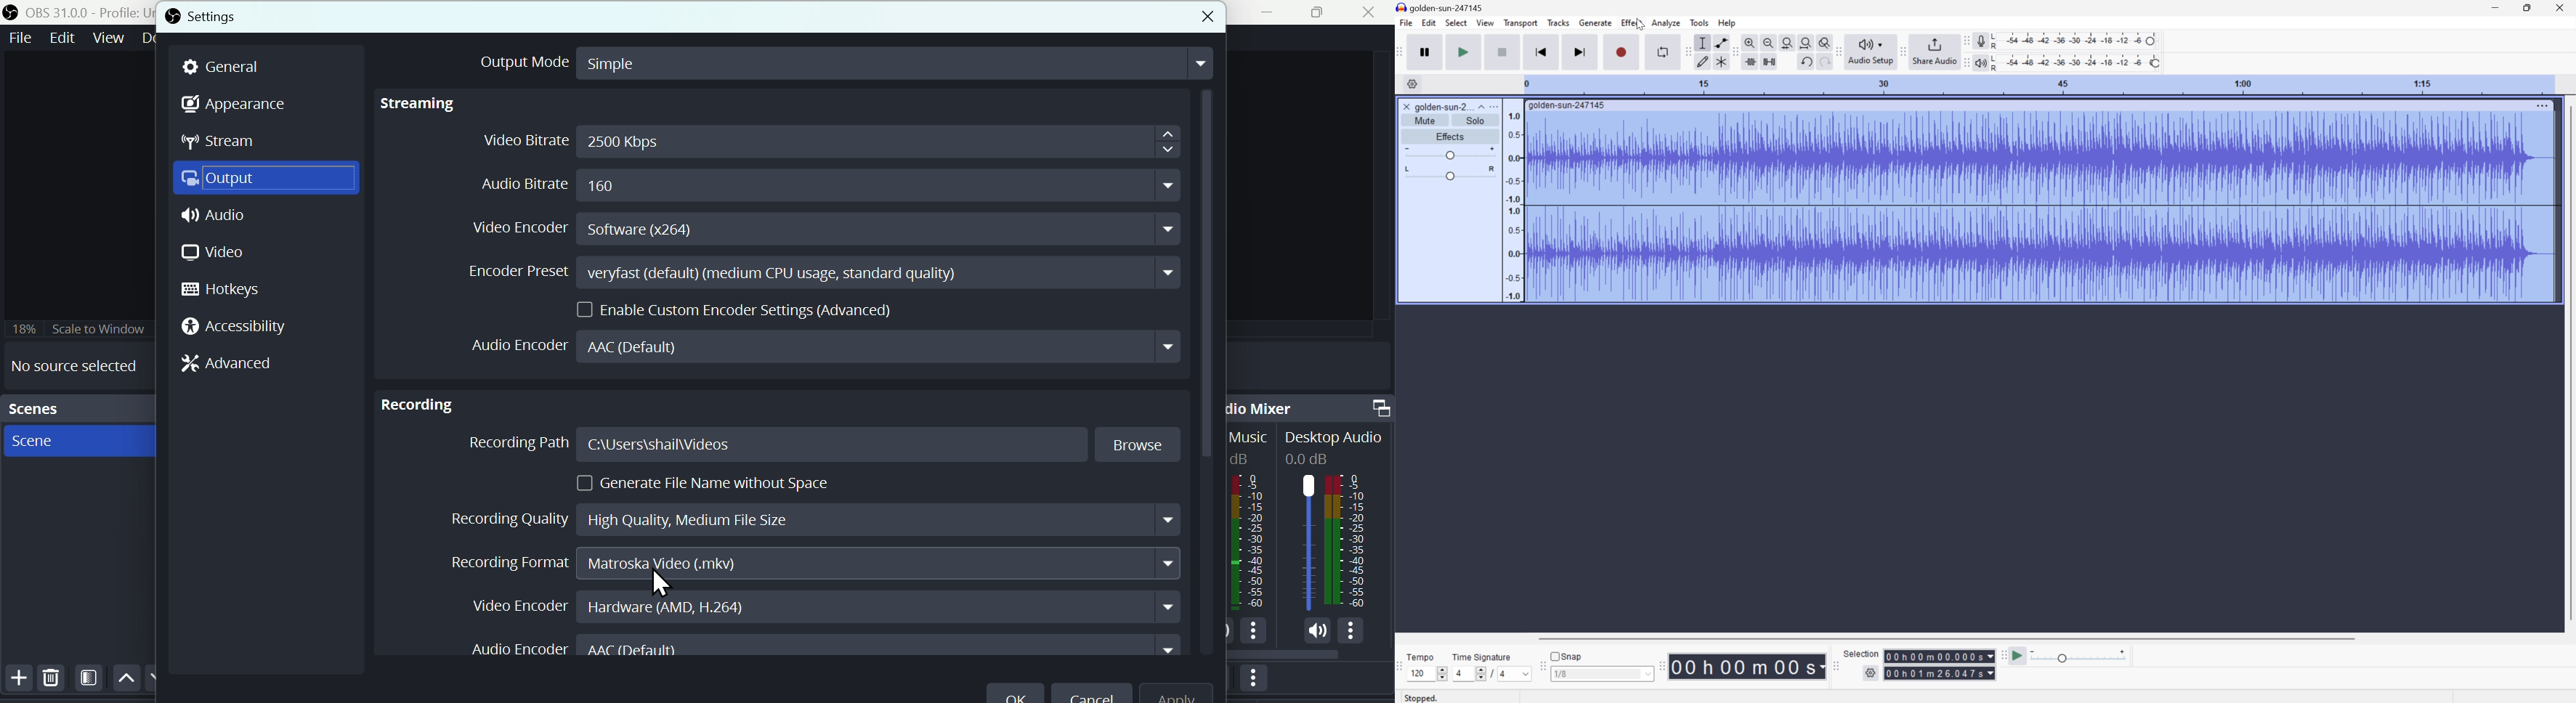 This screenshot has height=728, width=2576. I want to click on Pause, so click(1428, 52).